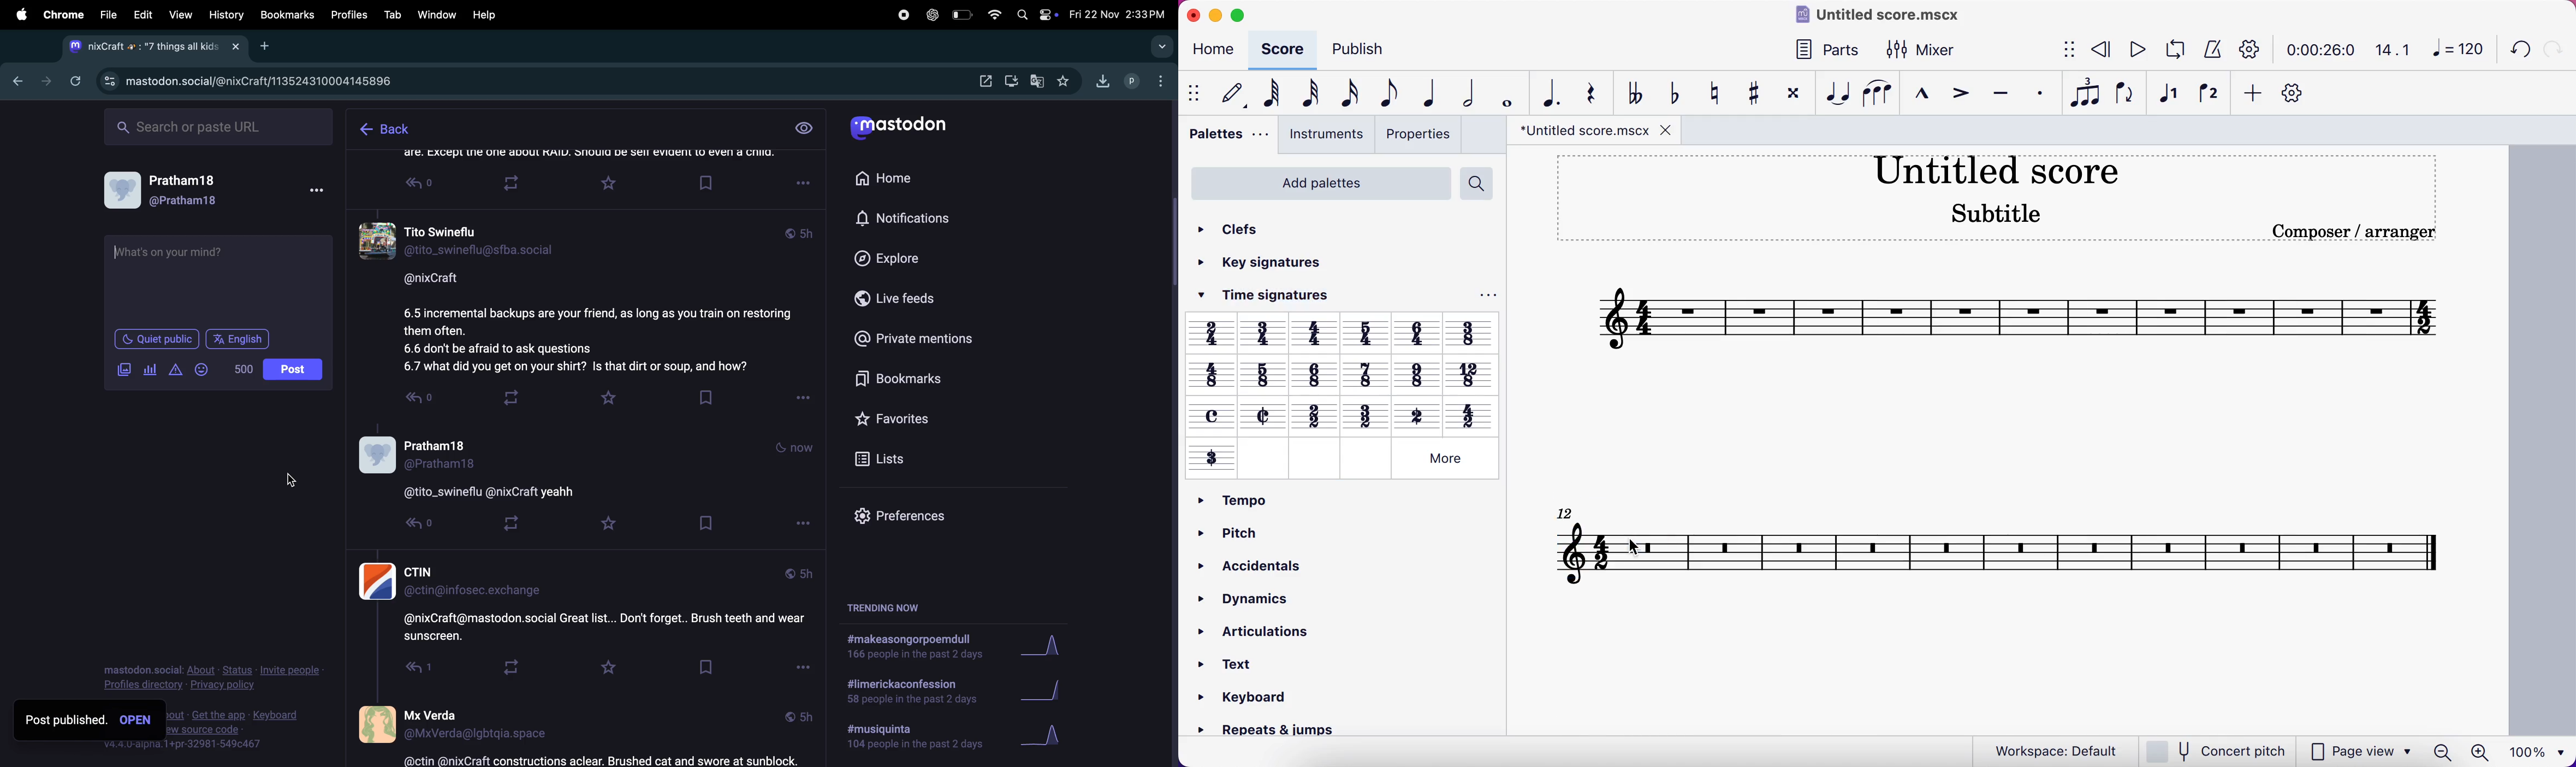 The height and width of the screenshot is (784, 2576). I want to click on 14.1, so click(2387, 50).